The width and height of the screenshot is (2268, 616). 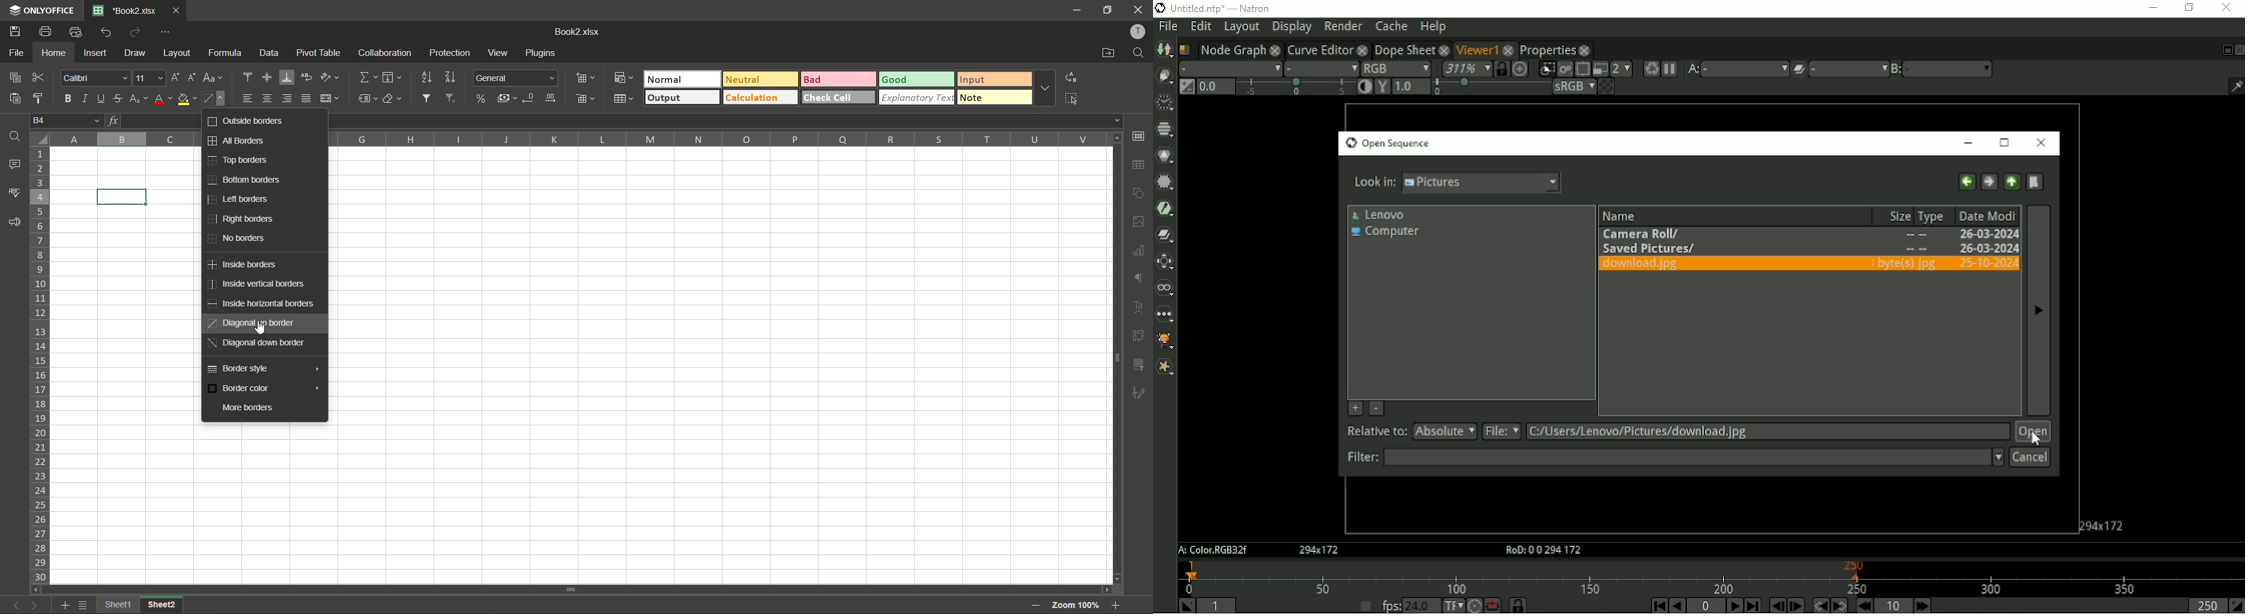 I want to click on zoom in, so click(x=1116, y=605).